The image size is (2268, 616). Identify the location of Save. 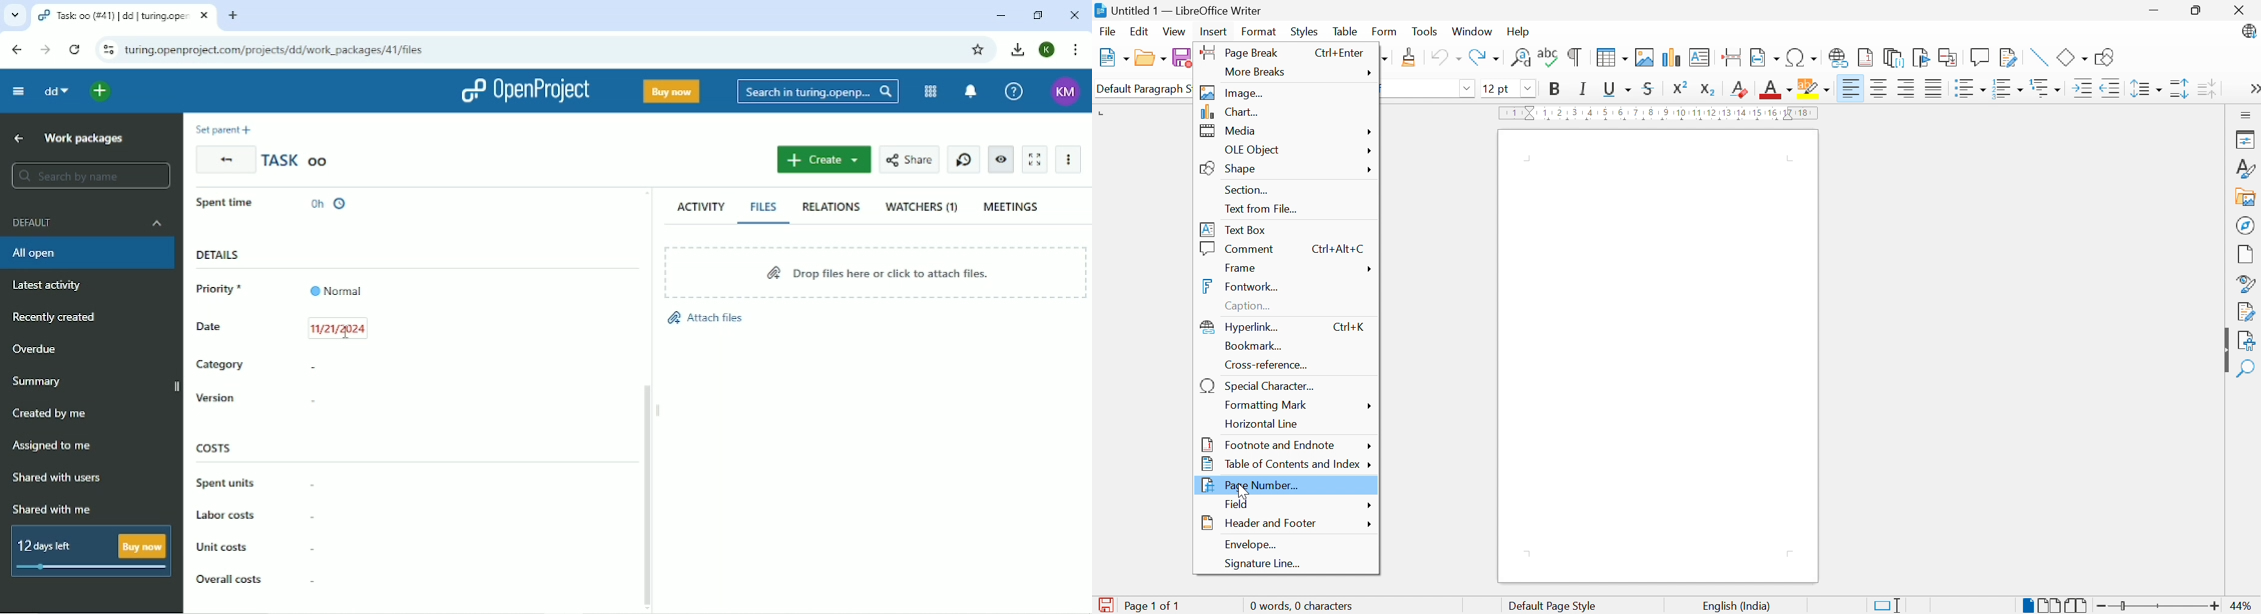
(1105, 605).